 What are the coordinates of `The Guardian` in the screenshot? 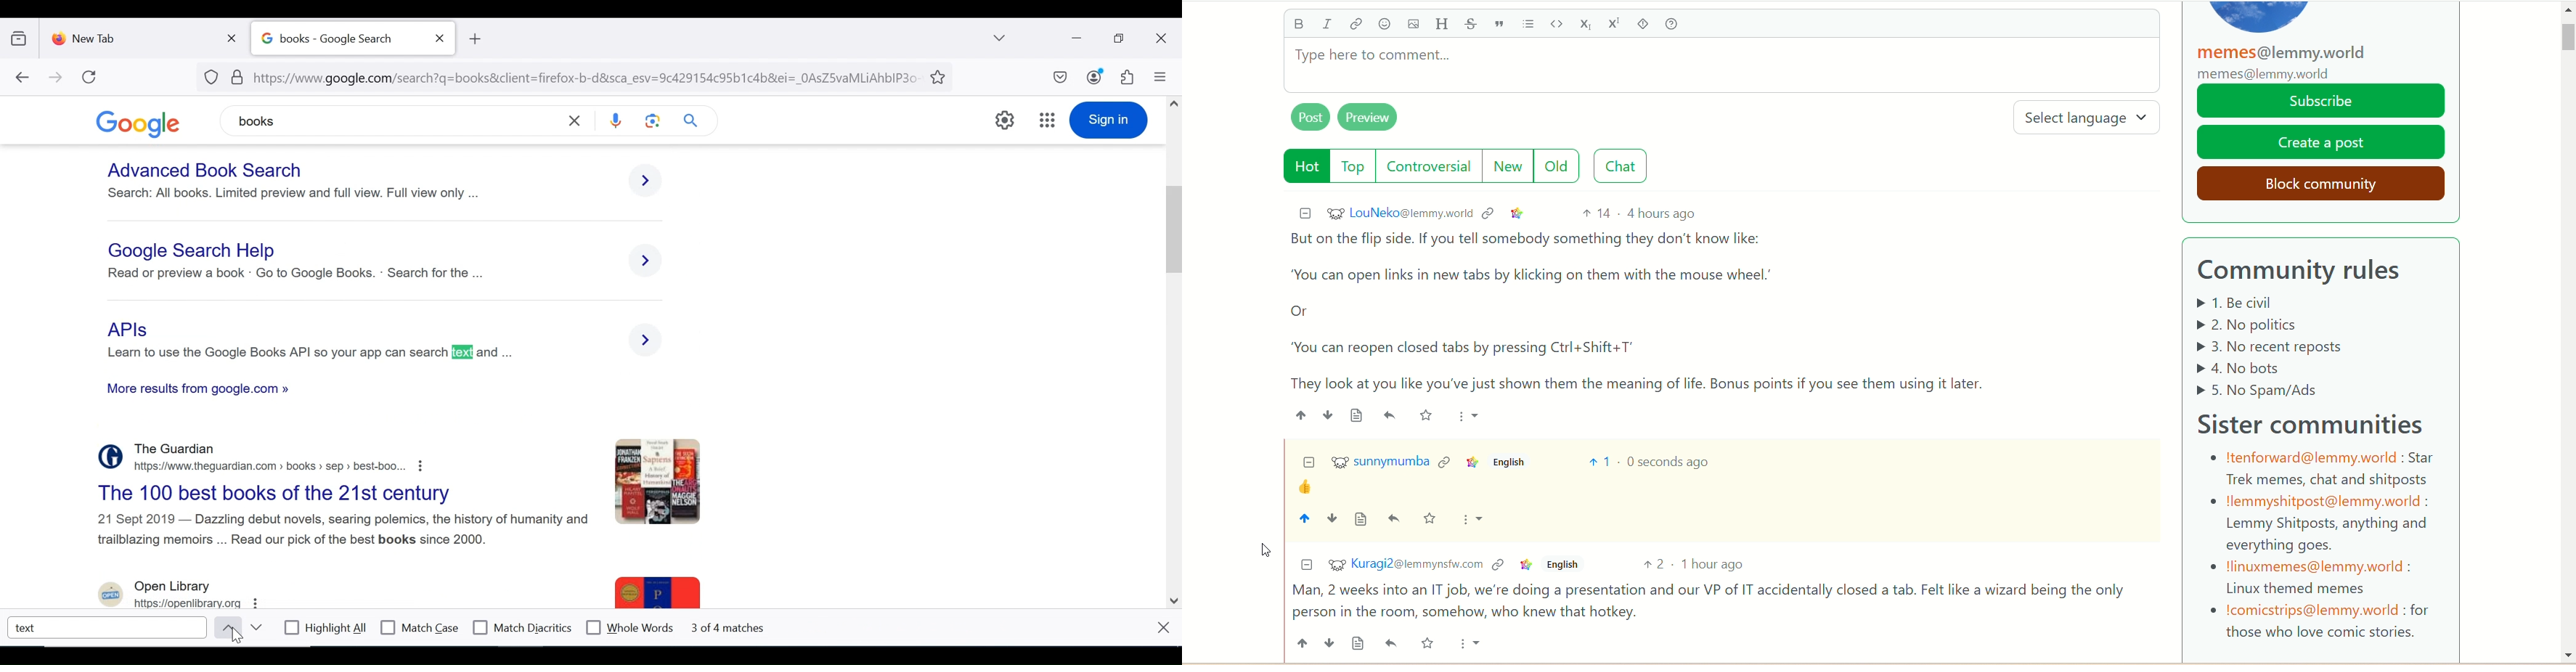 It's located at (179, 449).